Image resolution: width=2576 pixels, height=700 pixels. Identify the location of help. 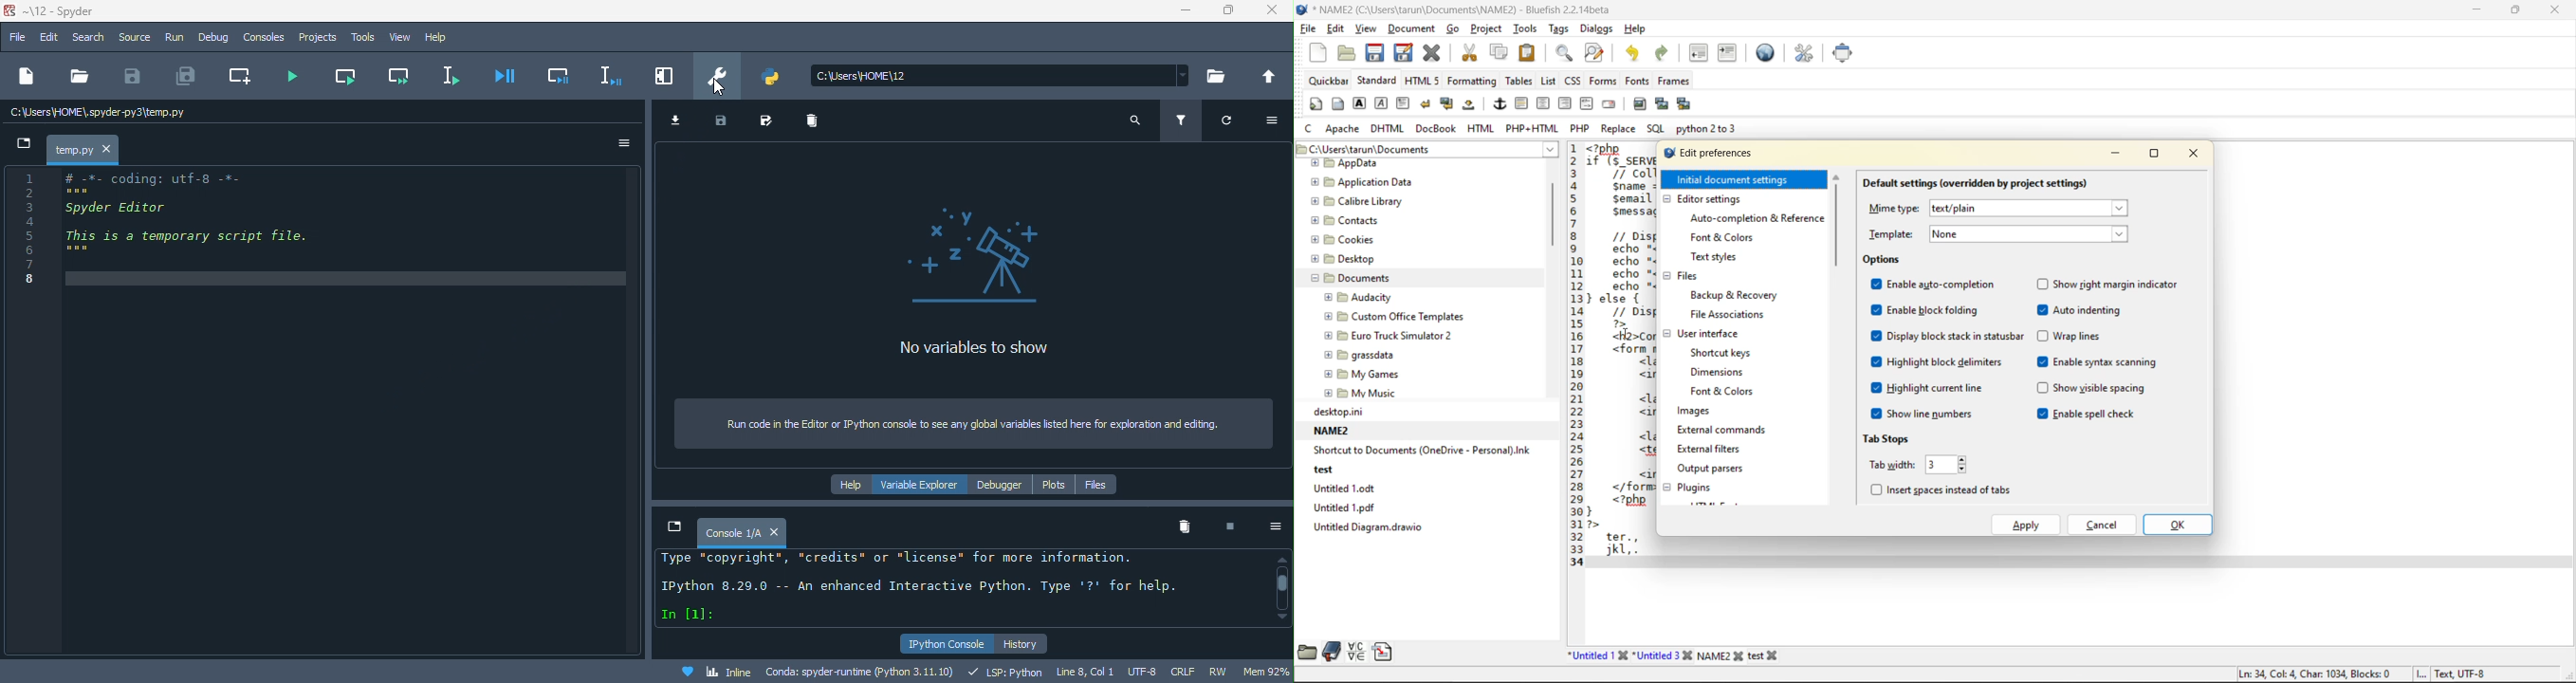
(848, 483).